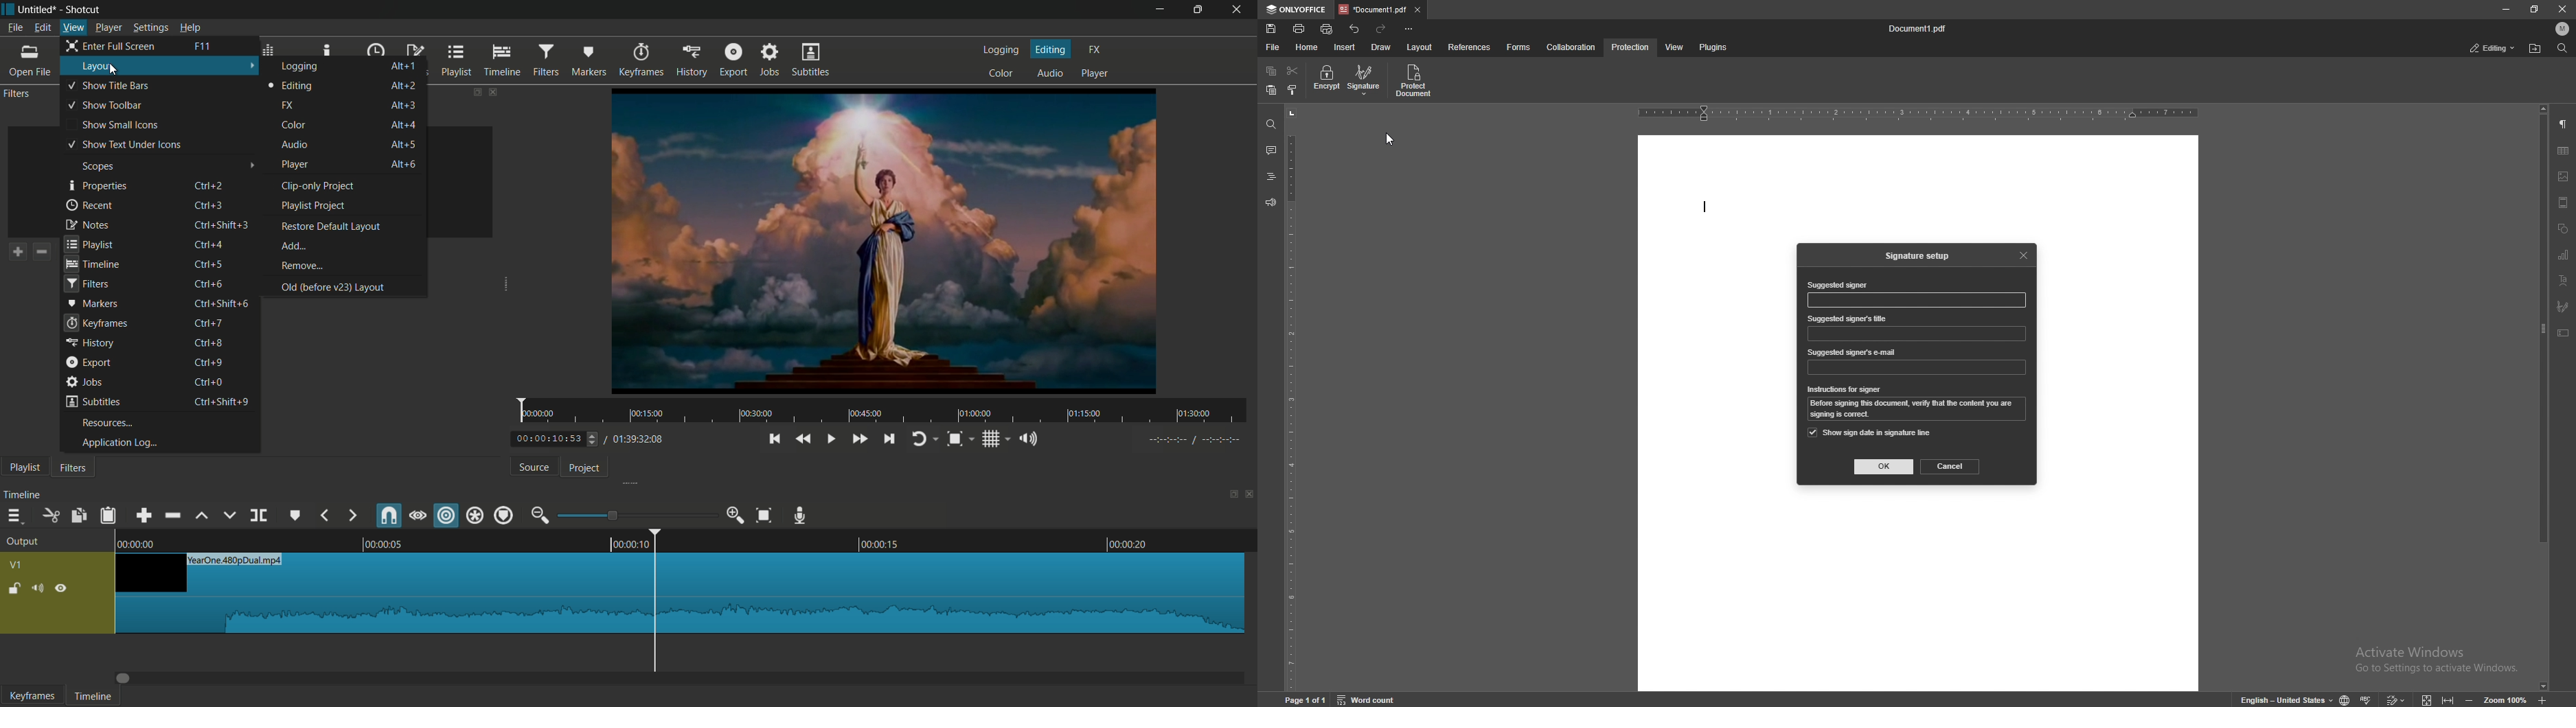 The width and height of the screenshot is (2576, 728). What do you see at coordinates (208, 342) in the screenshot?
I see `keyboard shortcut` at bounding box center [208, 342].